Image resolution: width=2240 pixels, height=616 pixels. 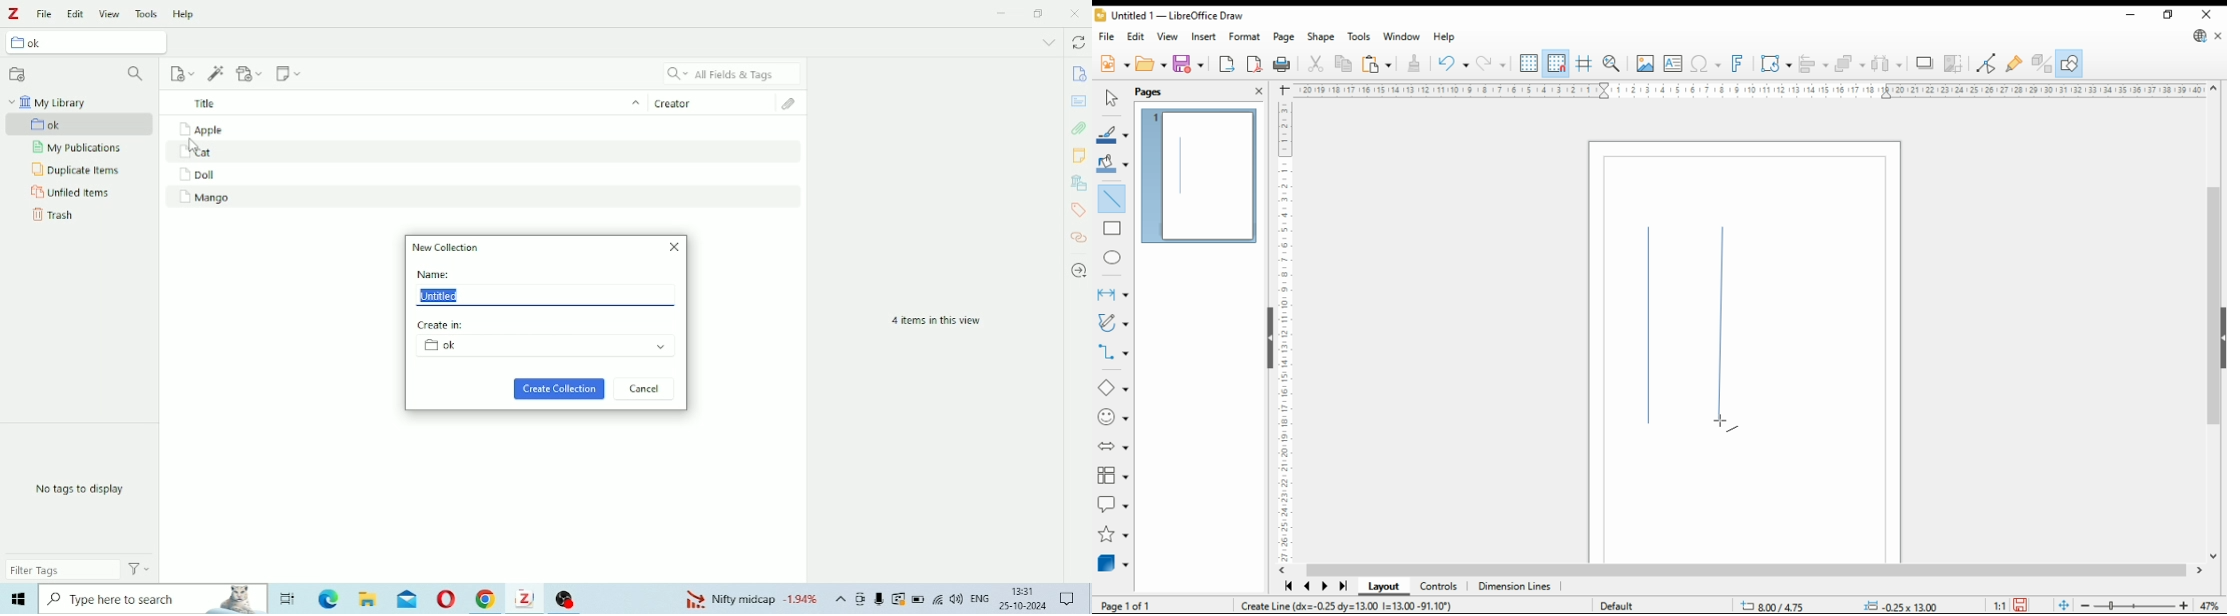 What do you see at coordinates (1383, 587) in the screenshot?
I see `layout` at bounding box center [1383, 587].